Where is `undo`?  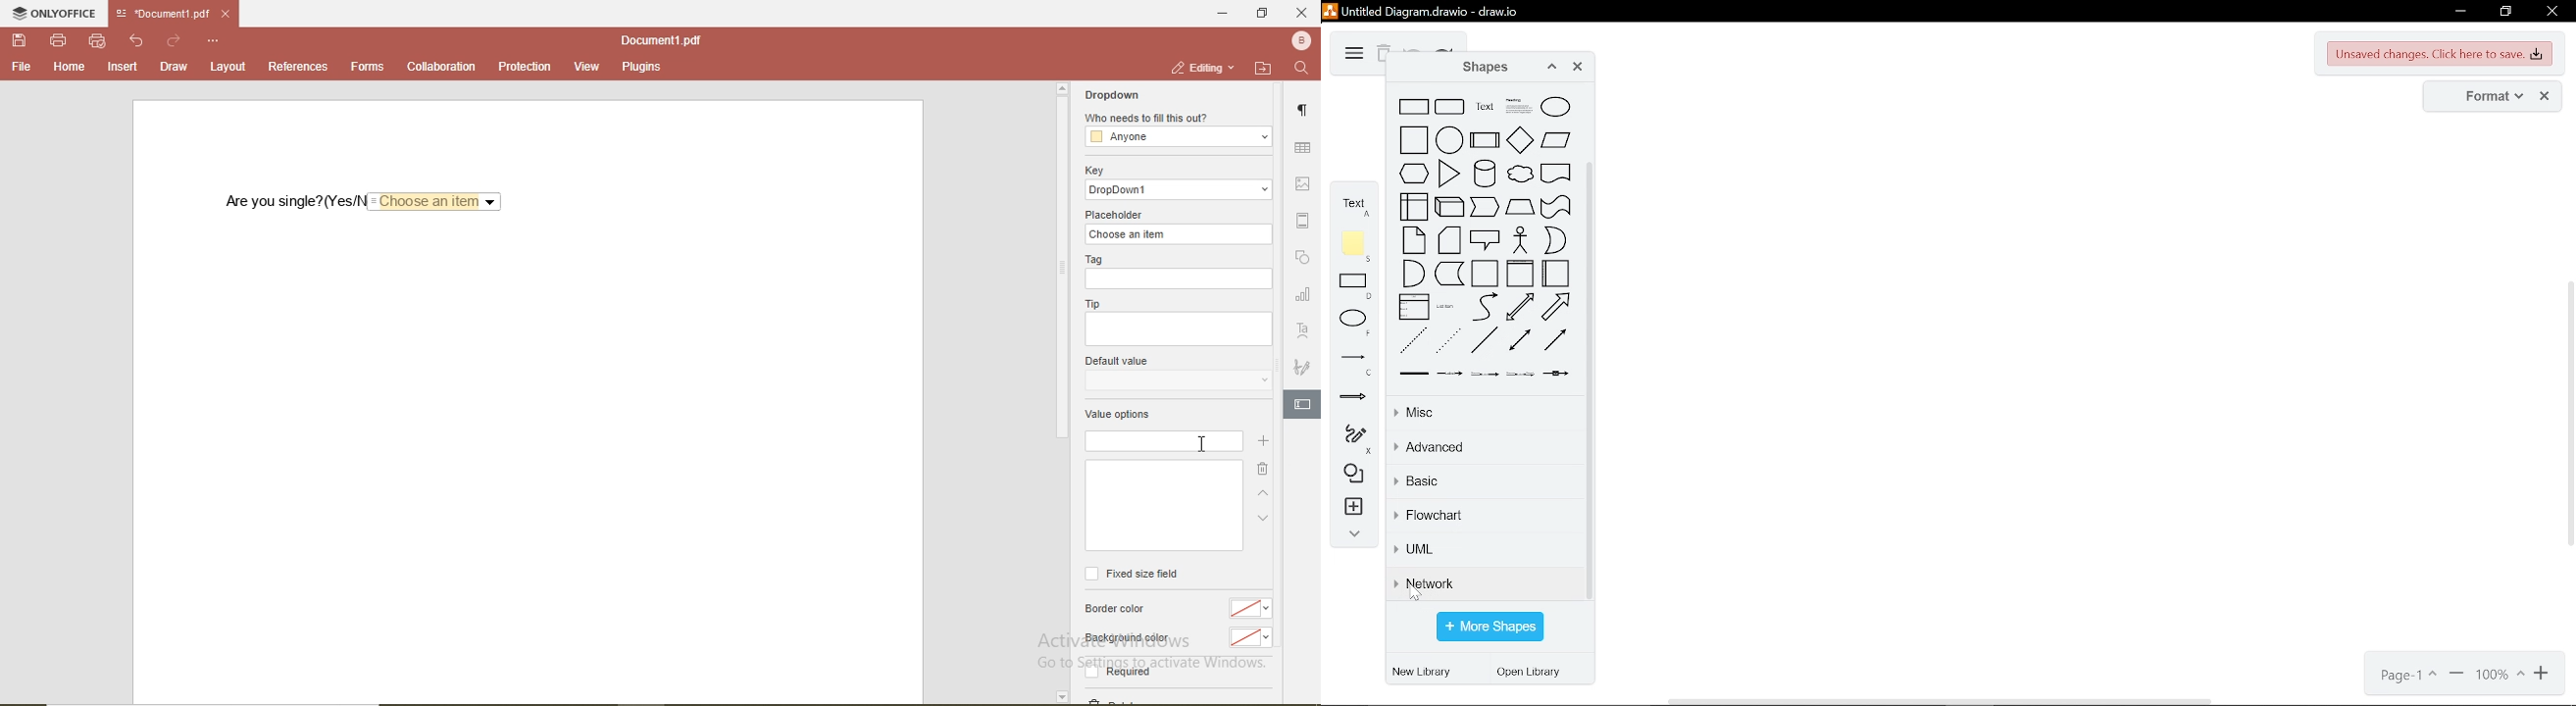
undo is located at coordinates (137, 42).